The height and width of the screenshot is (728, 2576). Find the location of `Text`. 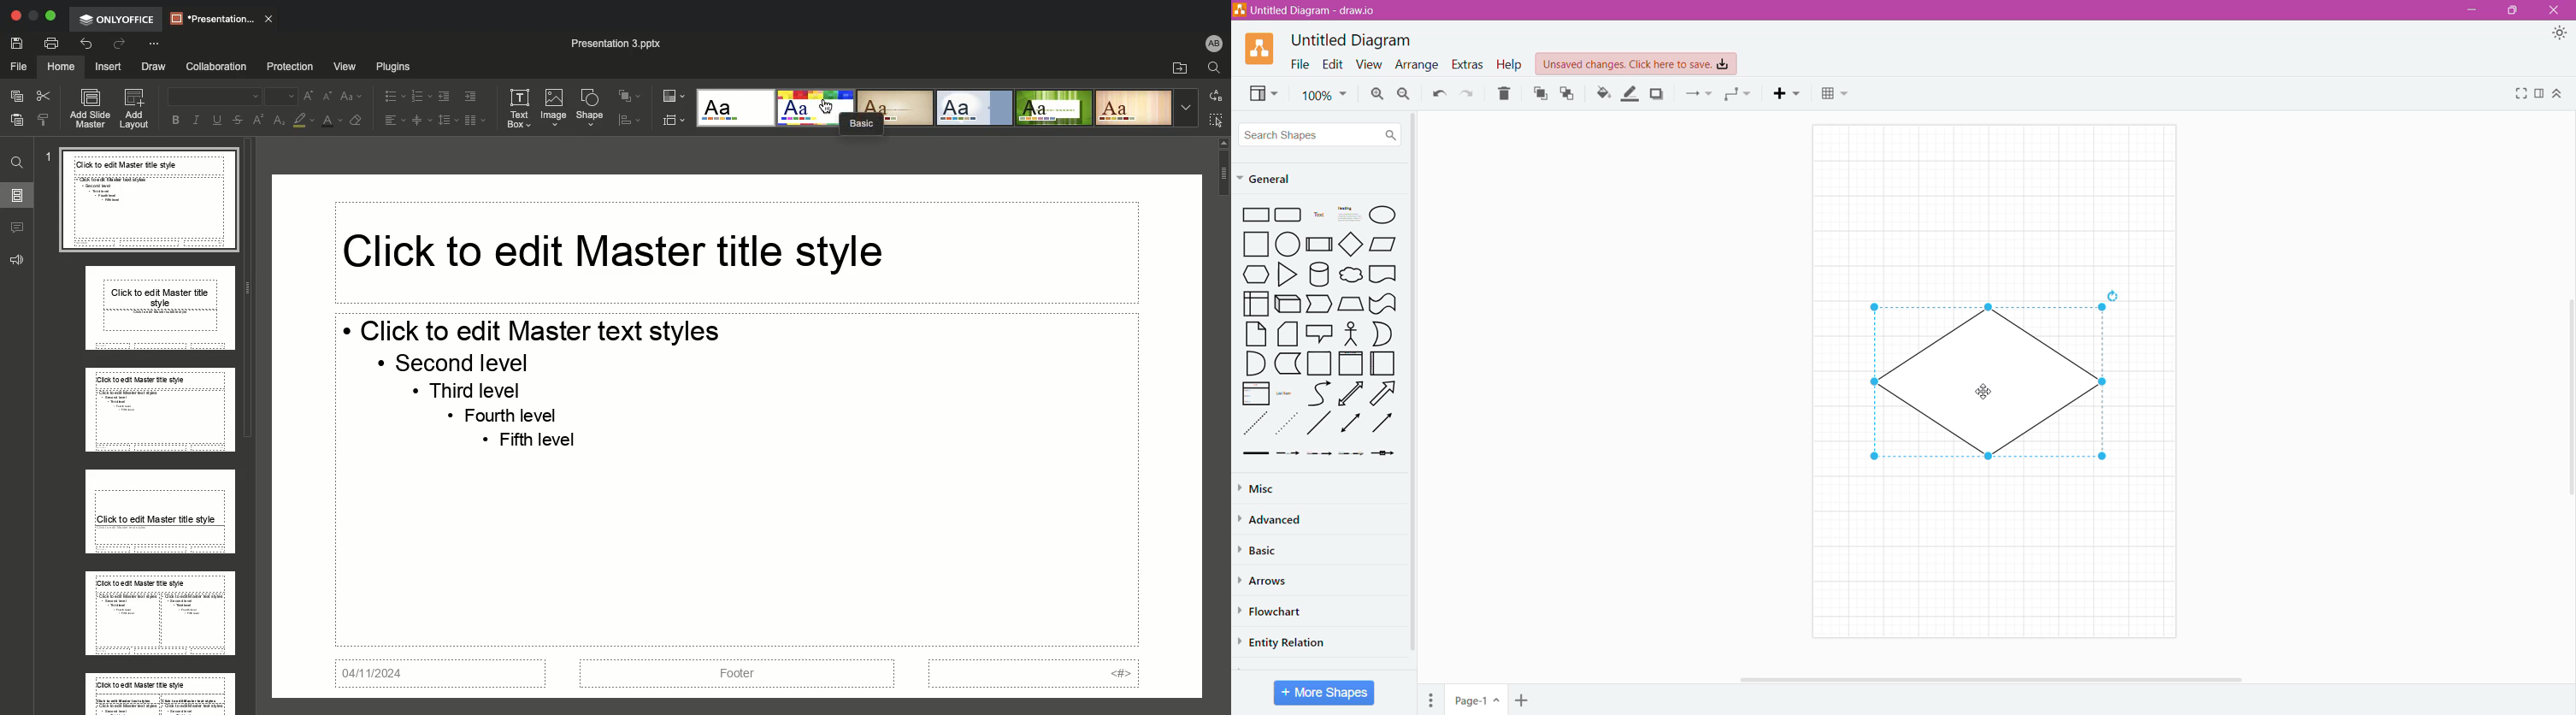

Text is located at coordinates (1319, 216).